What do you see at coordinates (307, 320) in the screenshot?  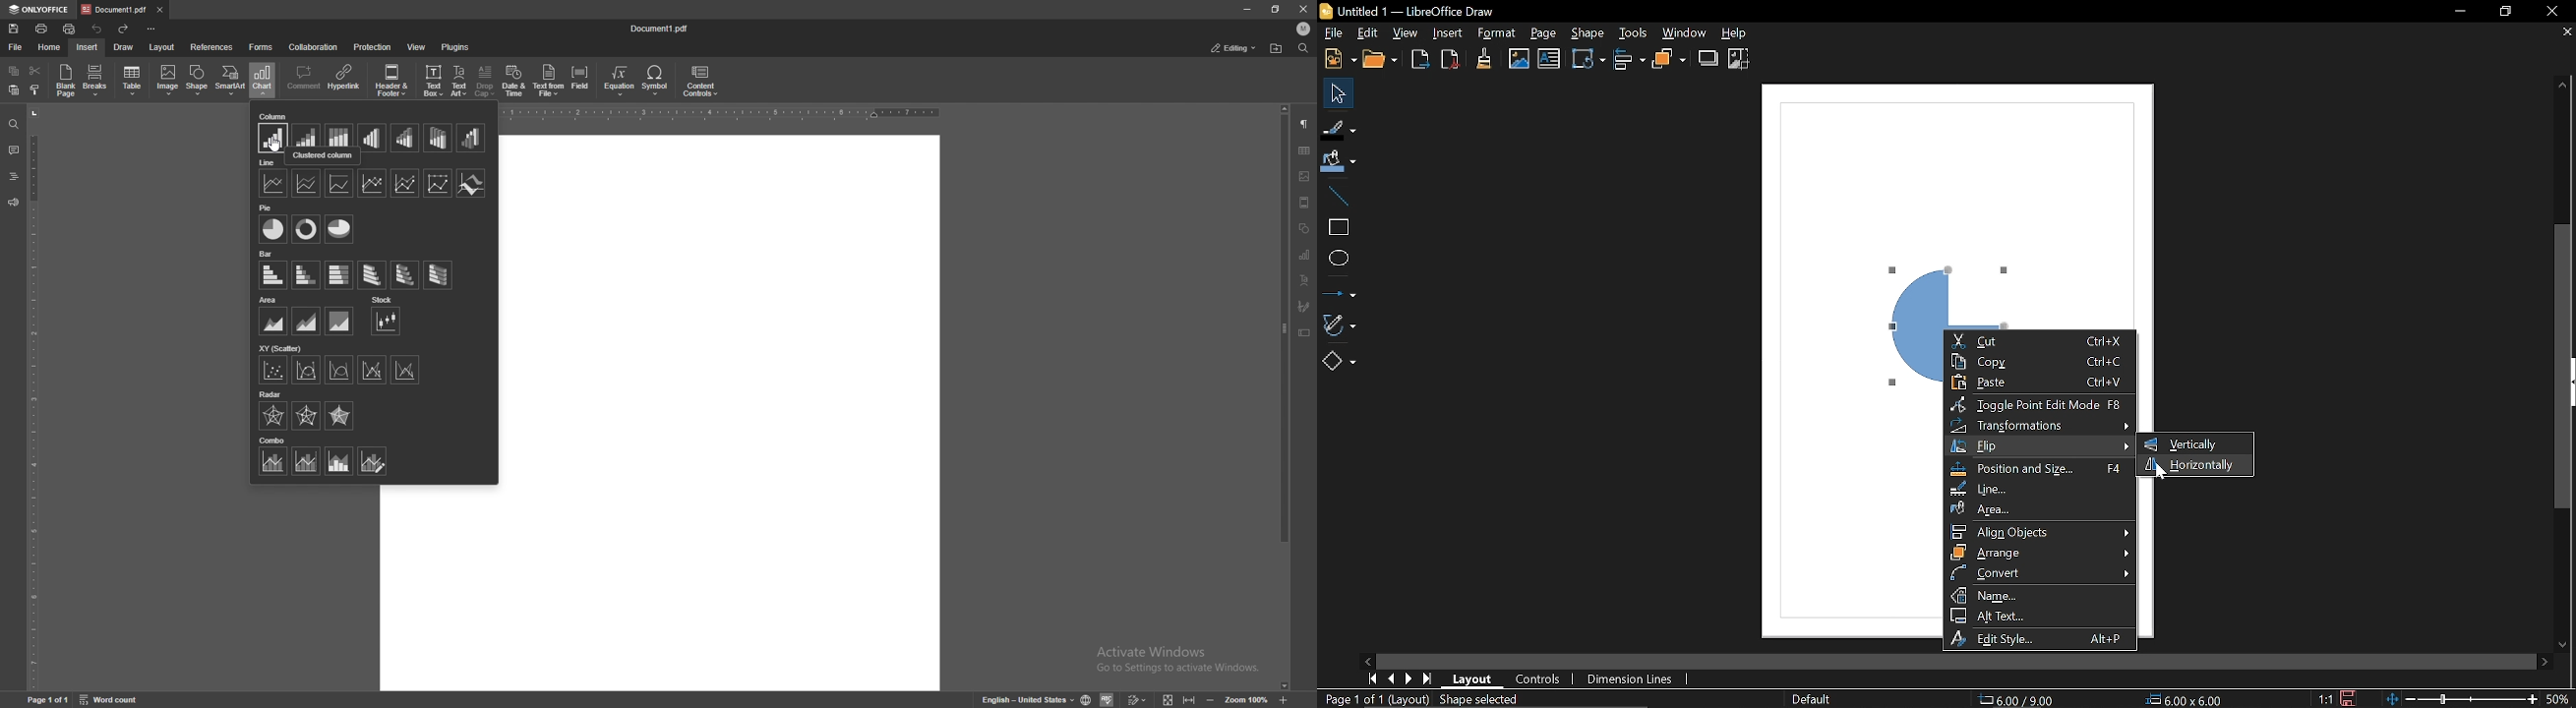 I see `stacked area` at bounding box center [307, 320].